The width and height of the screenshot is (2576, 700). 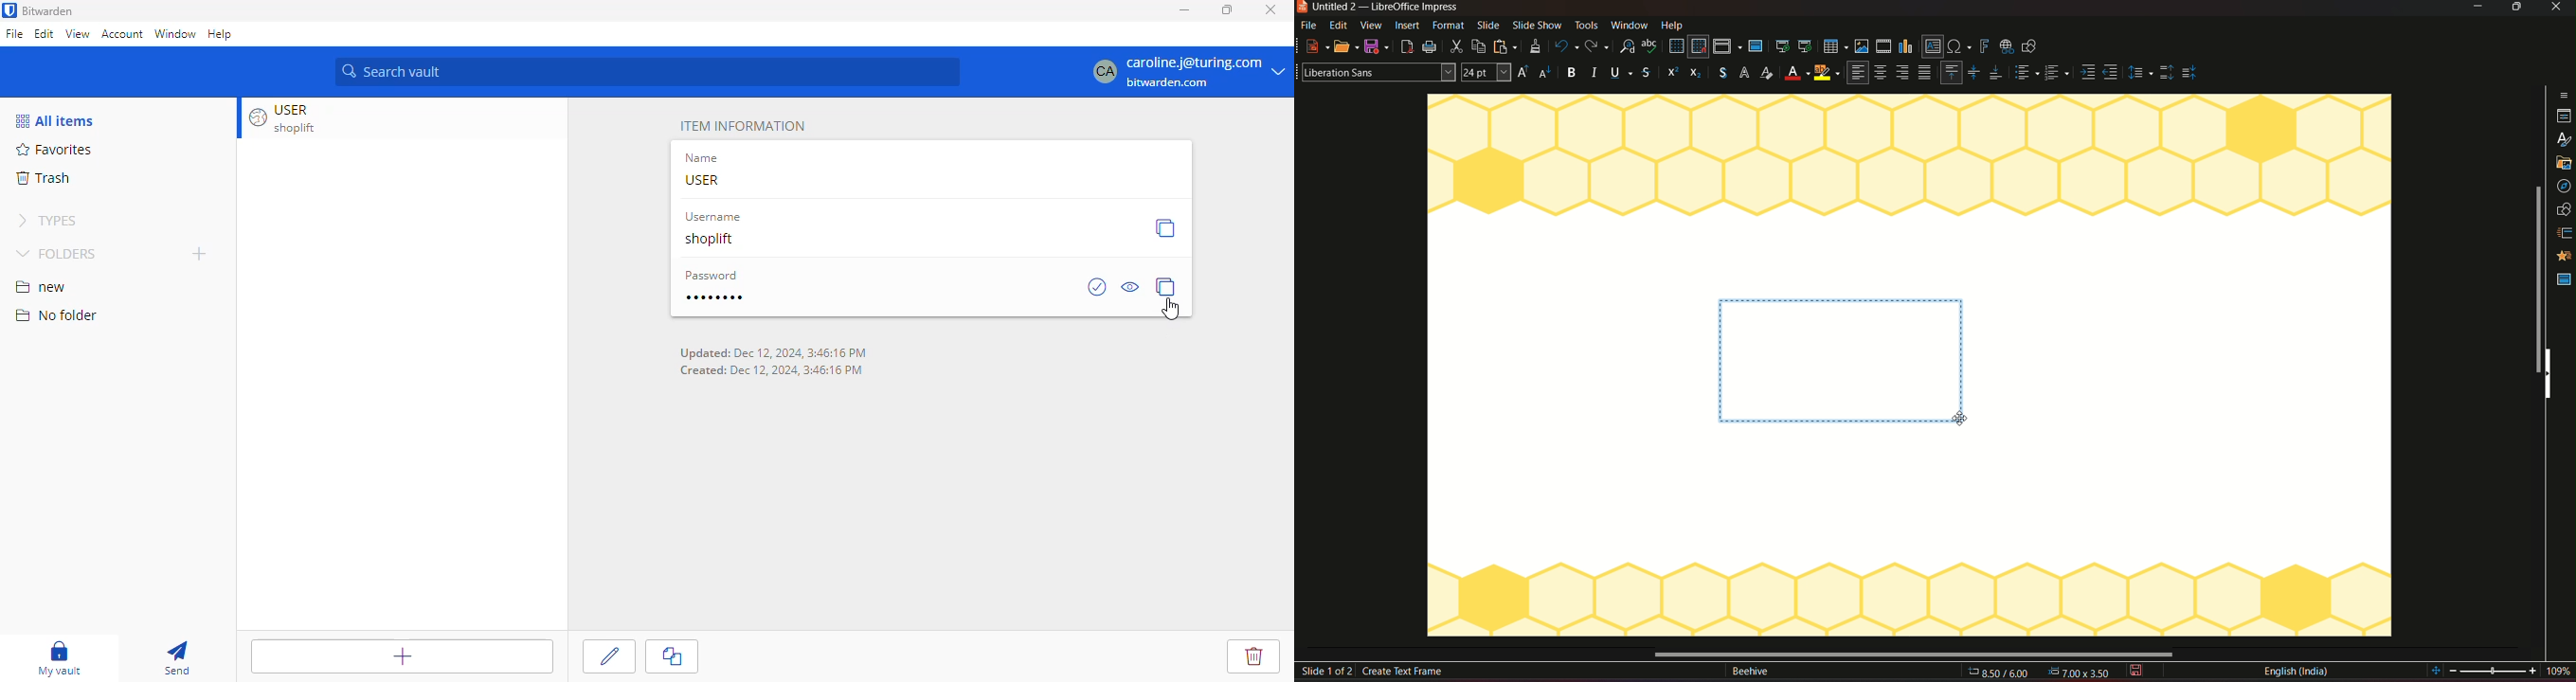 What do you see at coordinates (1314, 47) in the screenshot?
I see `new` at bounding box center [1314, 47].